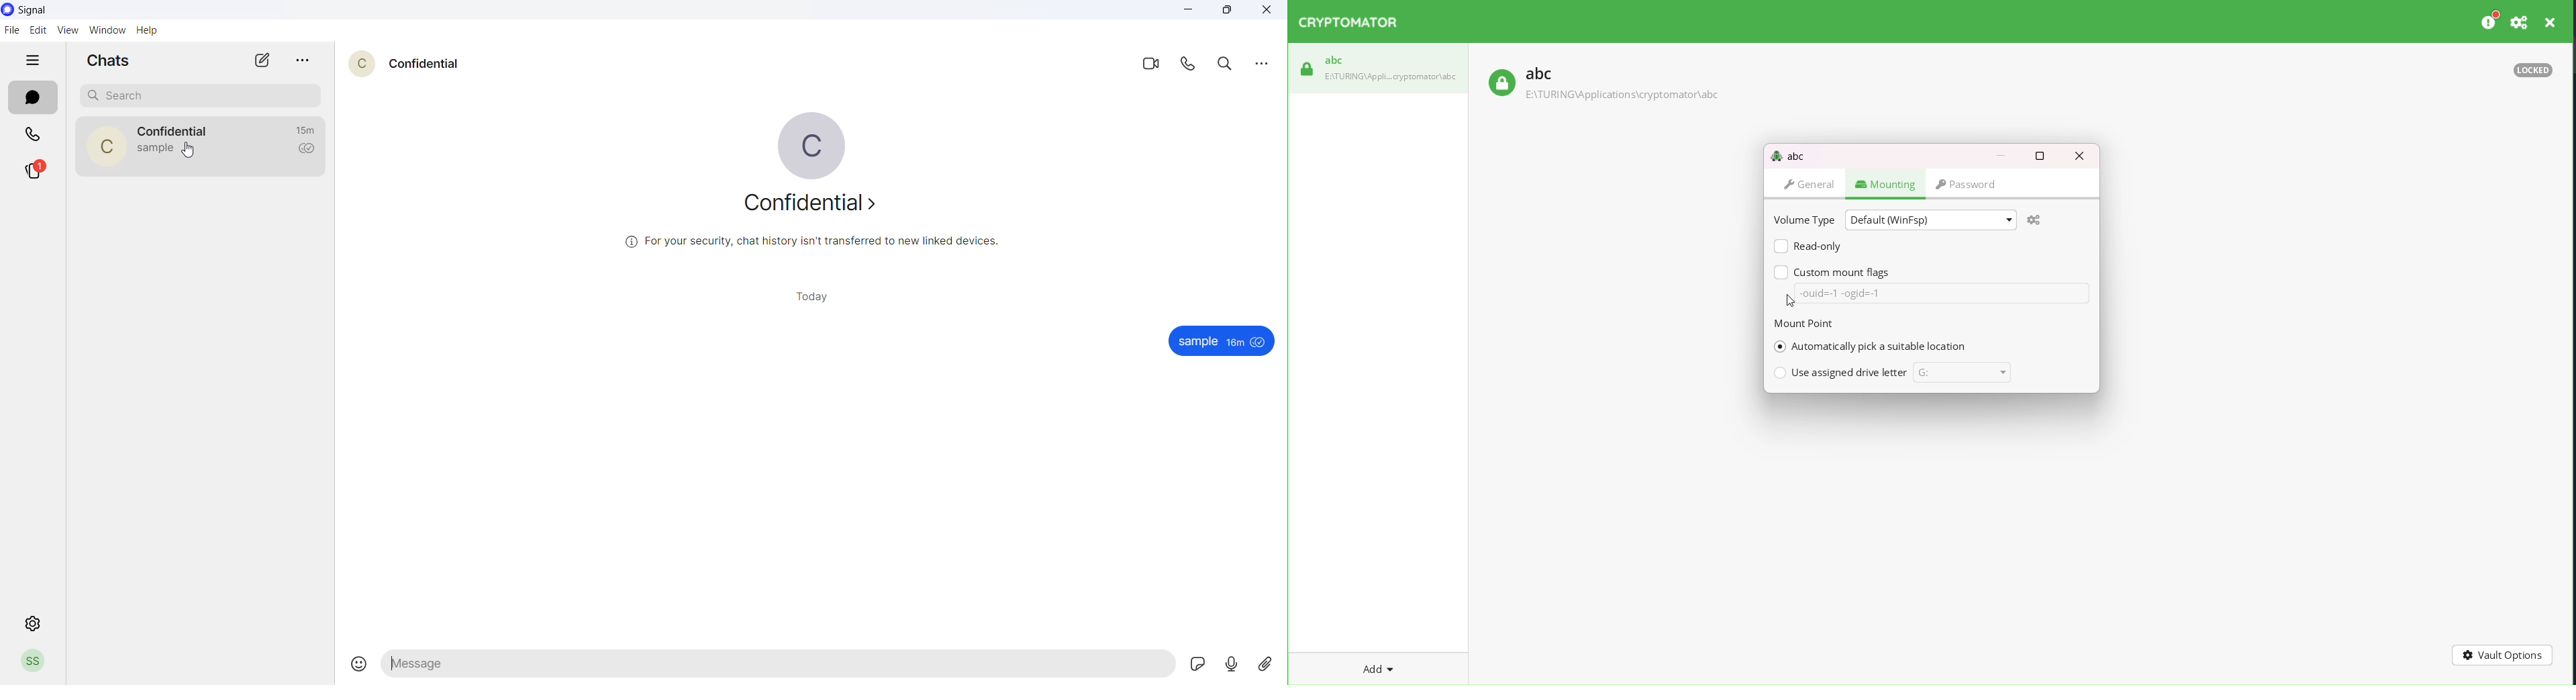 This screenshot has height=700, width=2576. What do you see at coordinates (1260, 66) in the screenshot?
I see `options` at bounding box center [1260, 66].